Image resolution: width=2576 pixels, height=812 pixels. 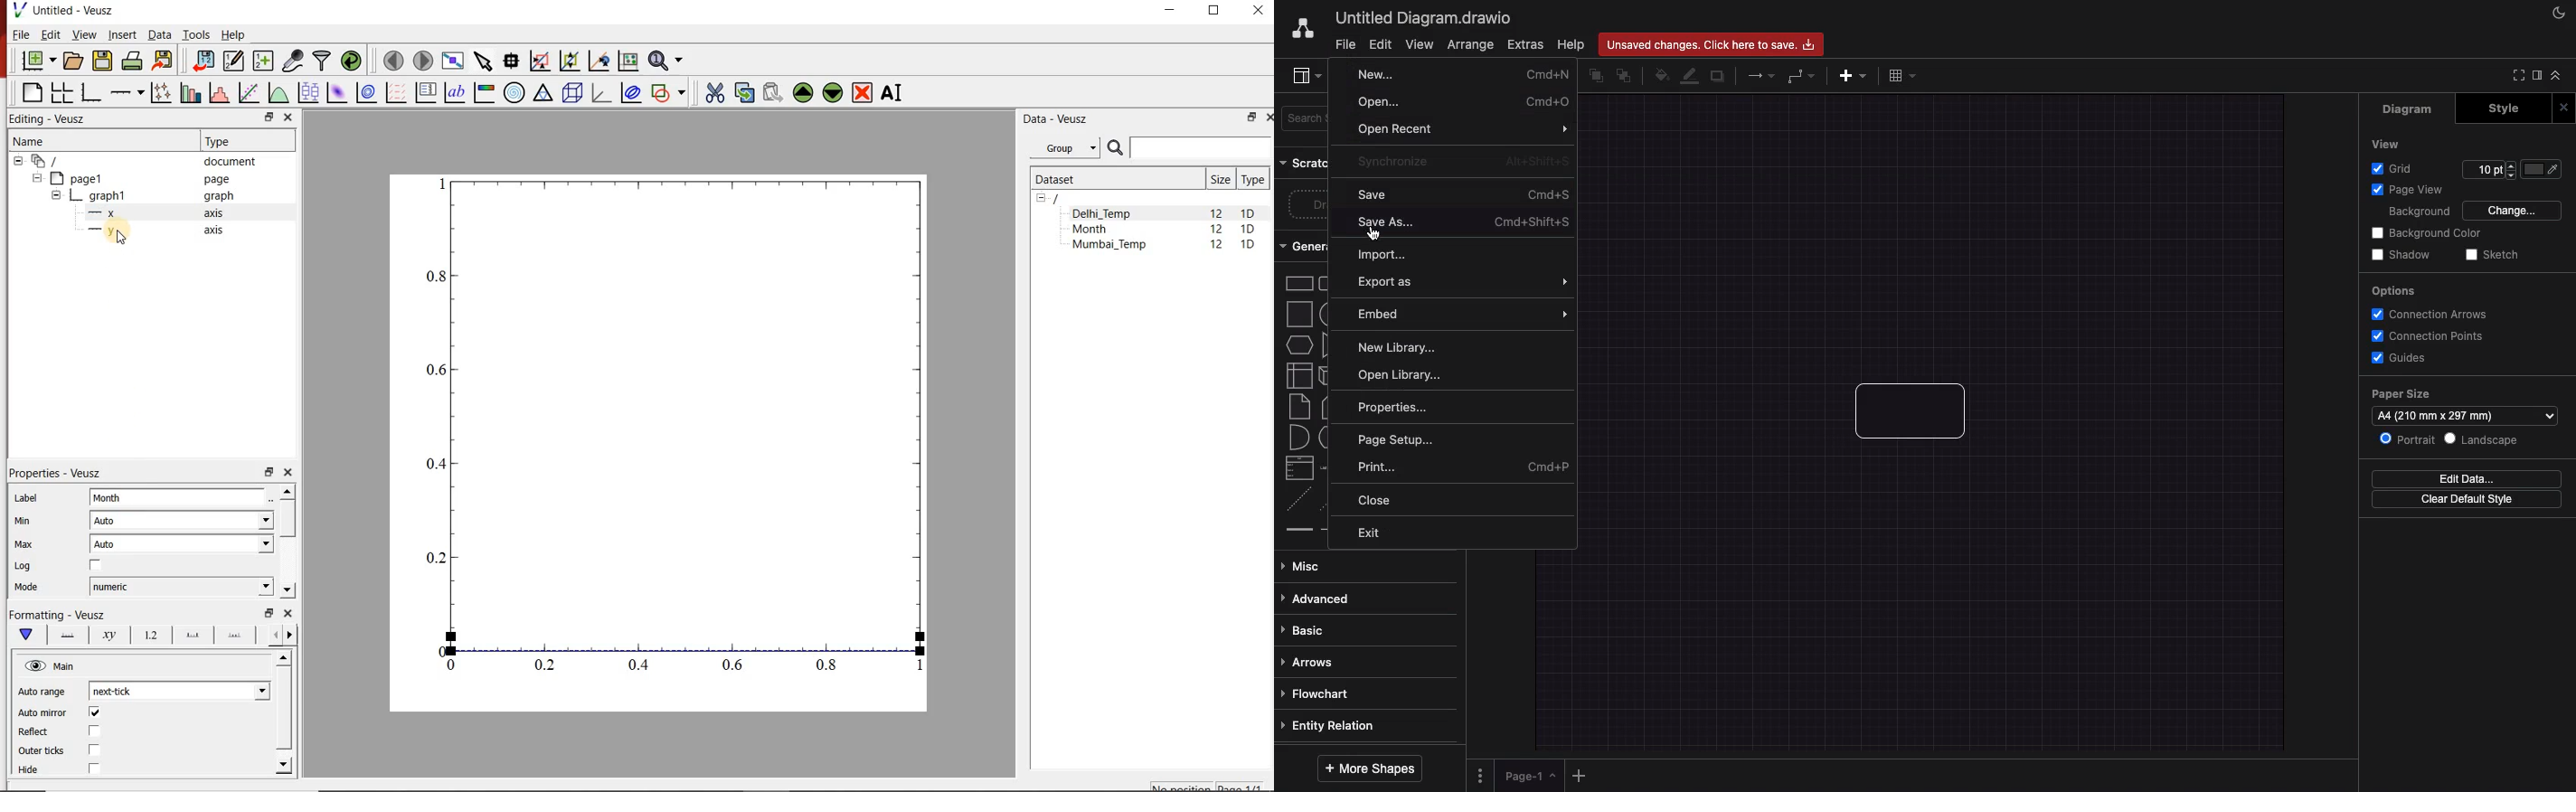 What do you see at coordinates (2495, 255) in the screenshot?
I see `Sketch` at bounding box center [2495, 255].